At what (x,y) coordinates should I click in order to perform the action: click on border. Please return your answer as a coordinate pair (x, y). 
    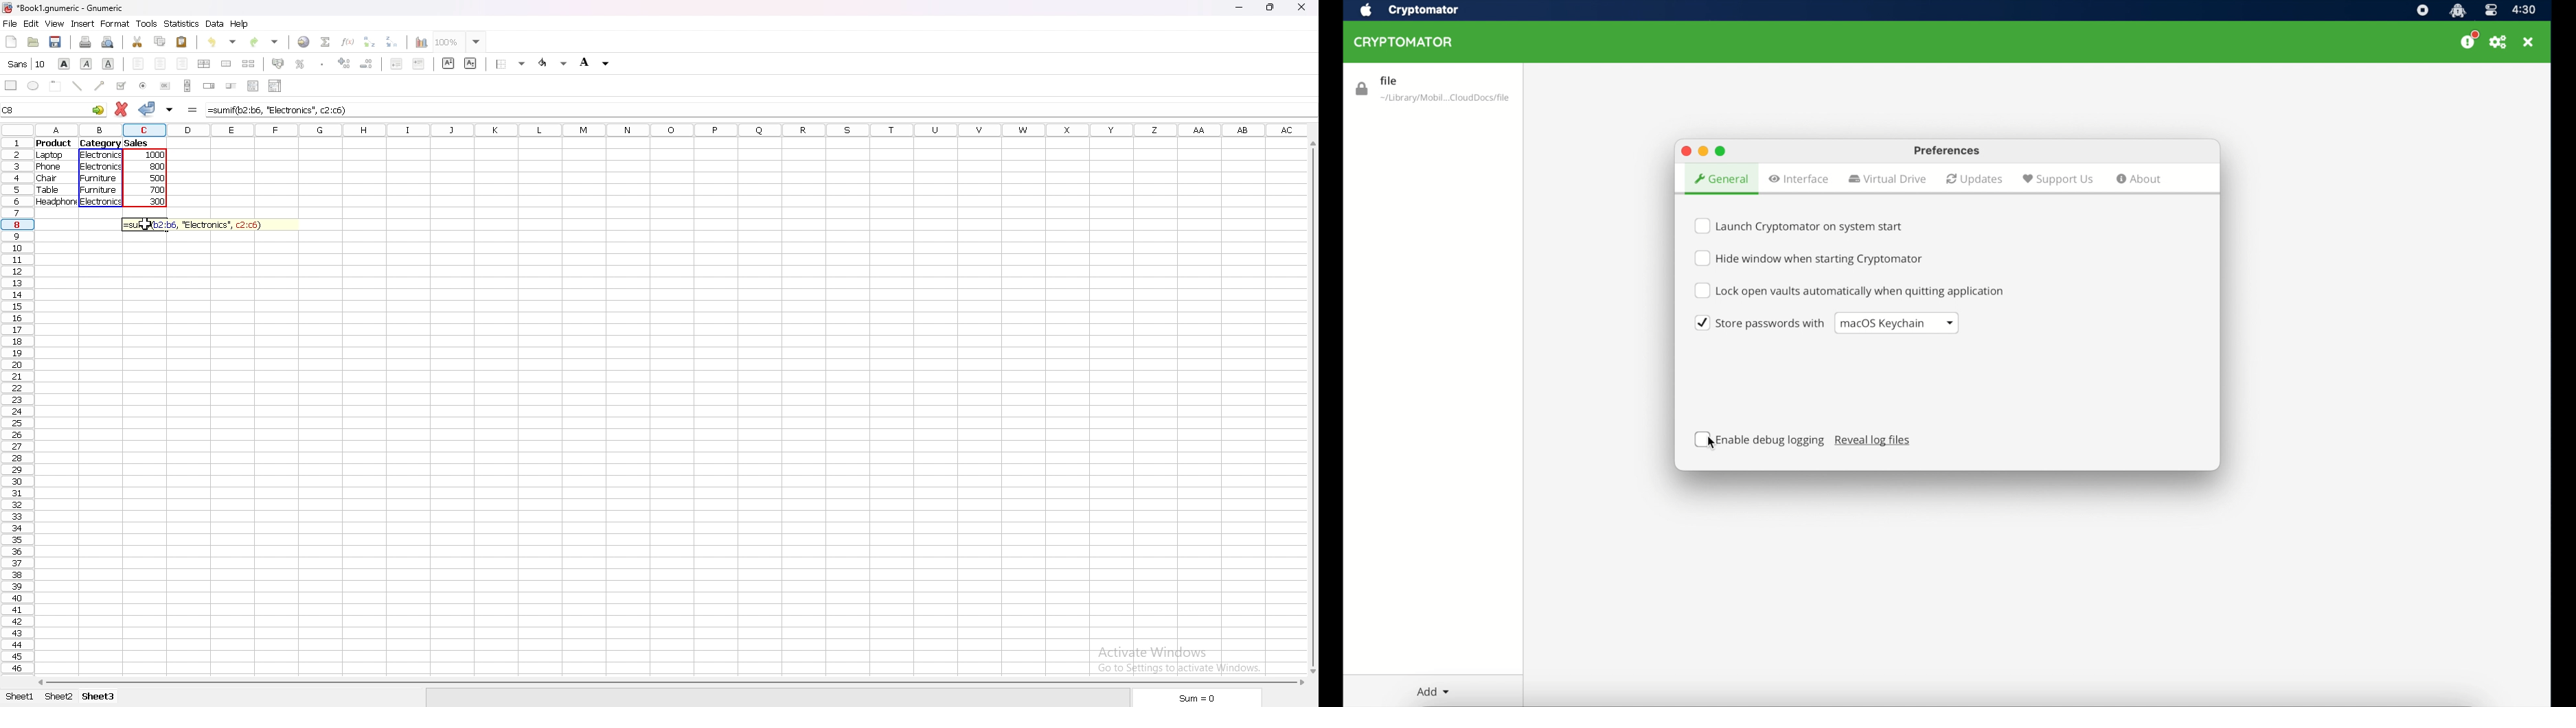
    Looking at the image, I should click on (512, 62).